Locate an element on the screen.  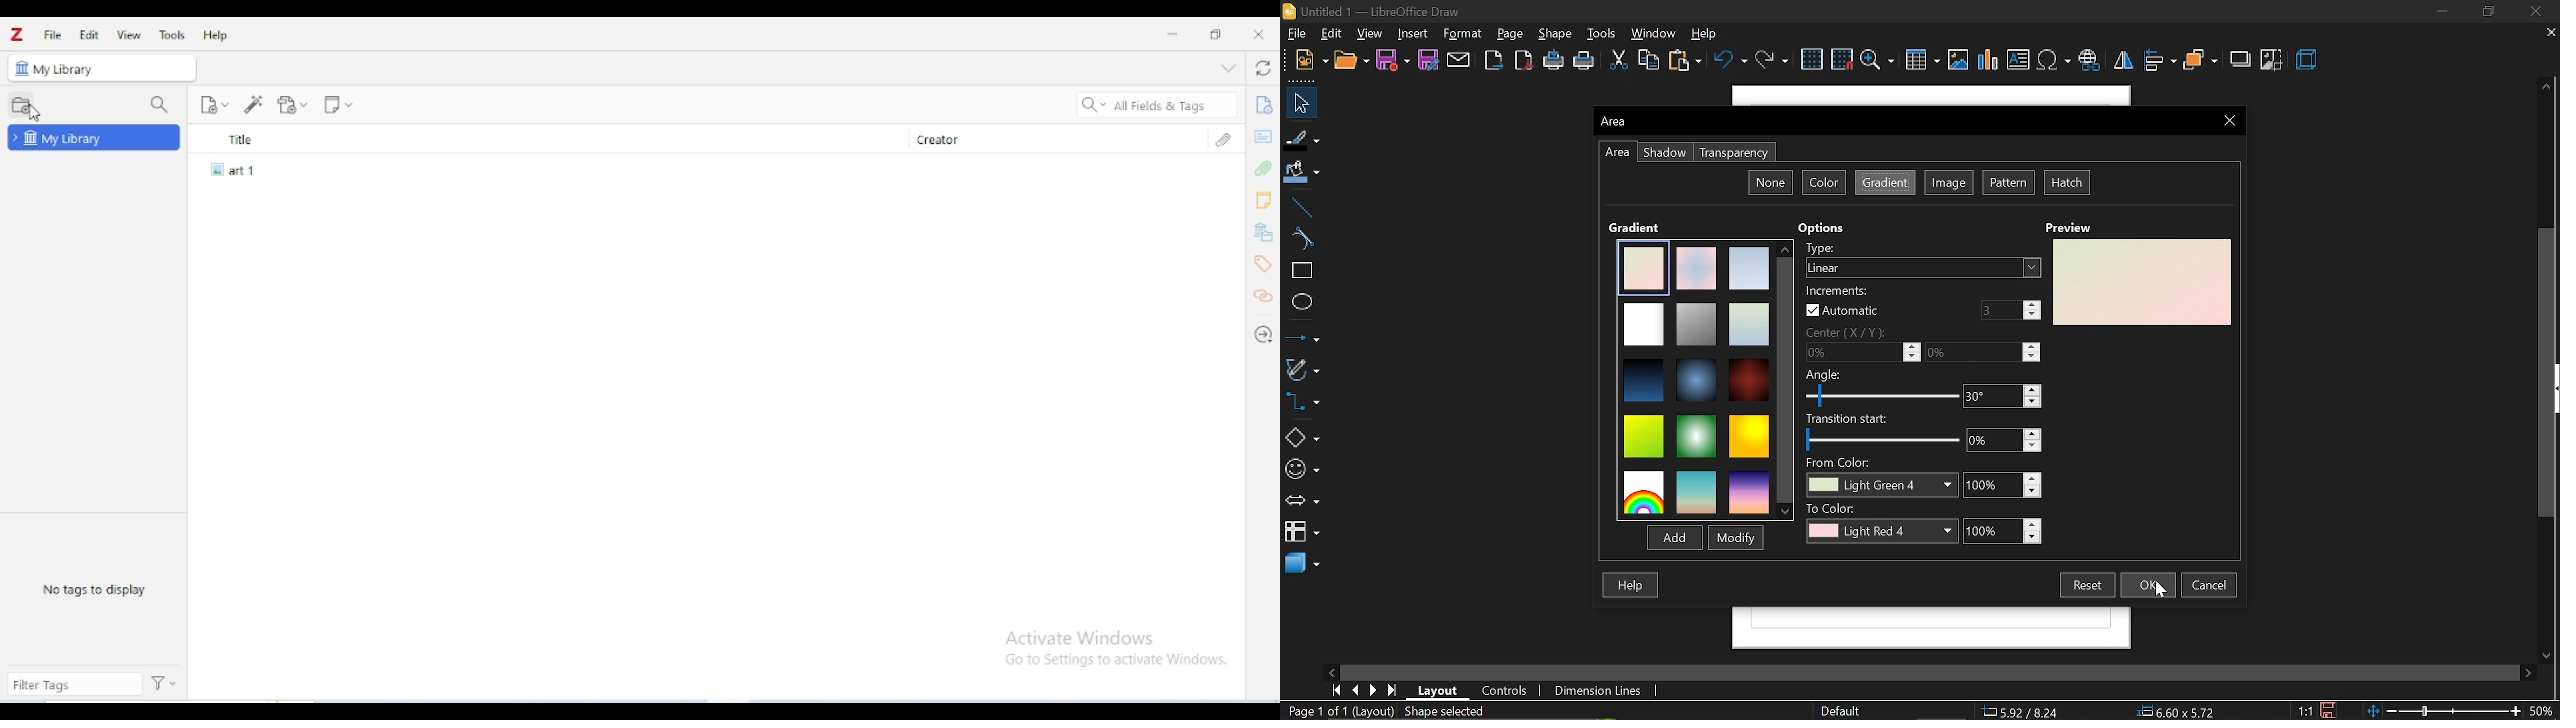
area is located at coordinates (1617, 153).